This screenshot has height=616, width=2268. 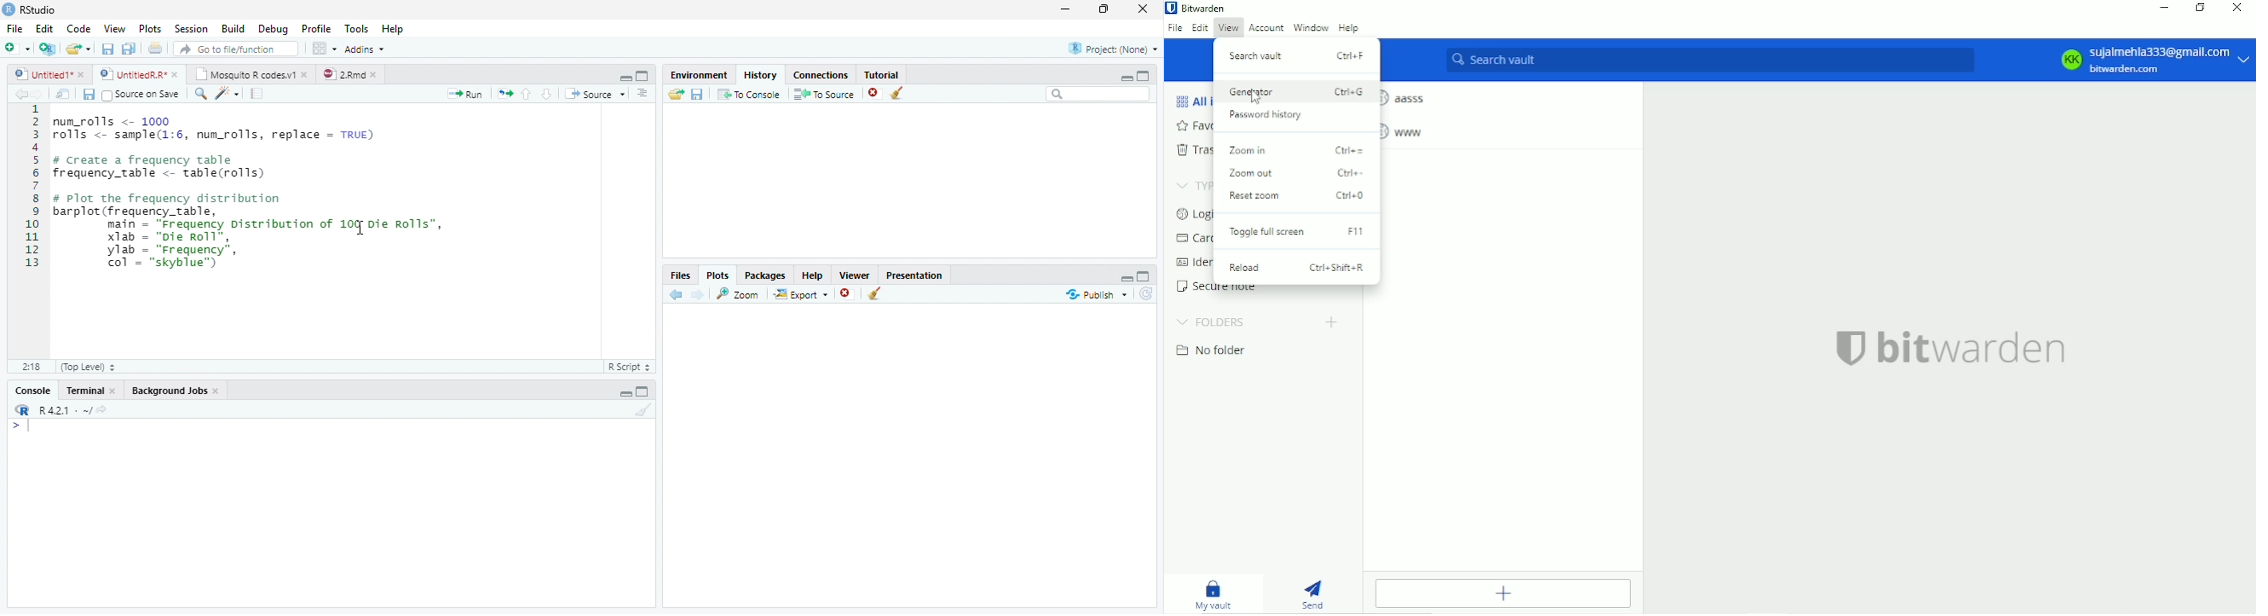 What do you see at coordinates (59, 410) in the screenshot?
I see `R R421 - ~/` at bounding box center [59, 410].